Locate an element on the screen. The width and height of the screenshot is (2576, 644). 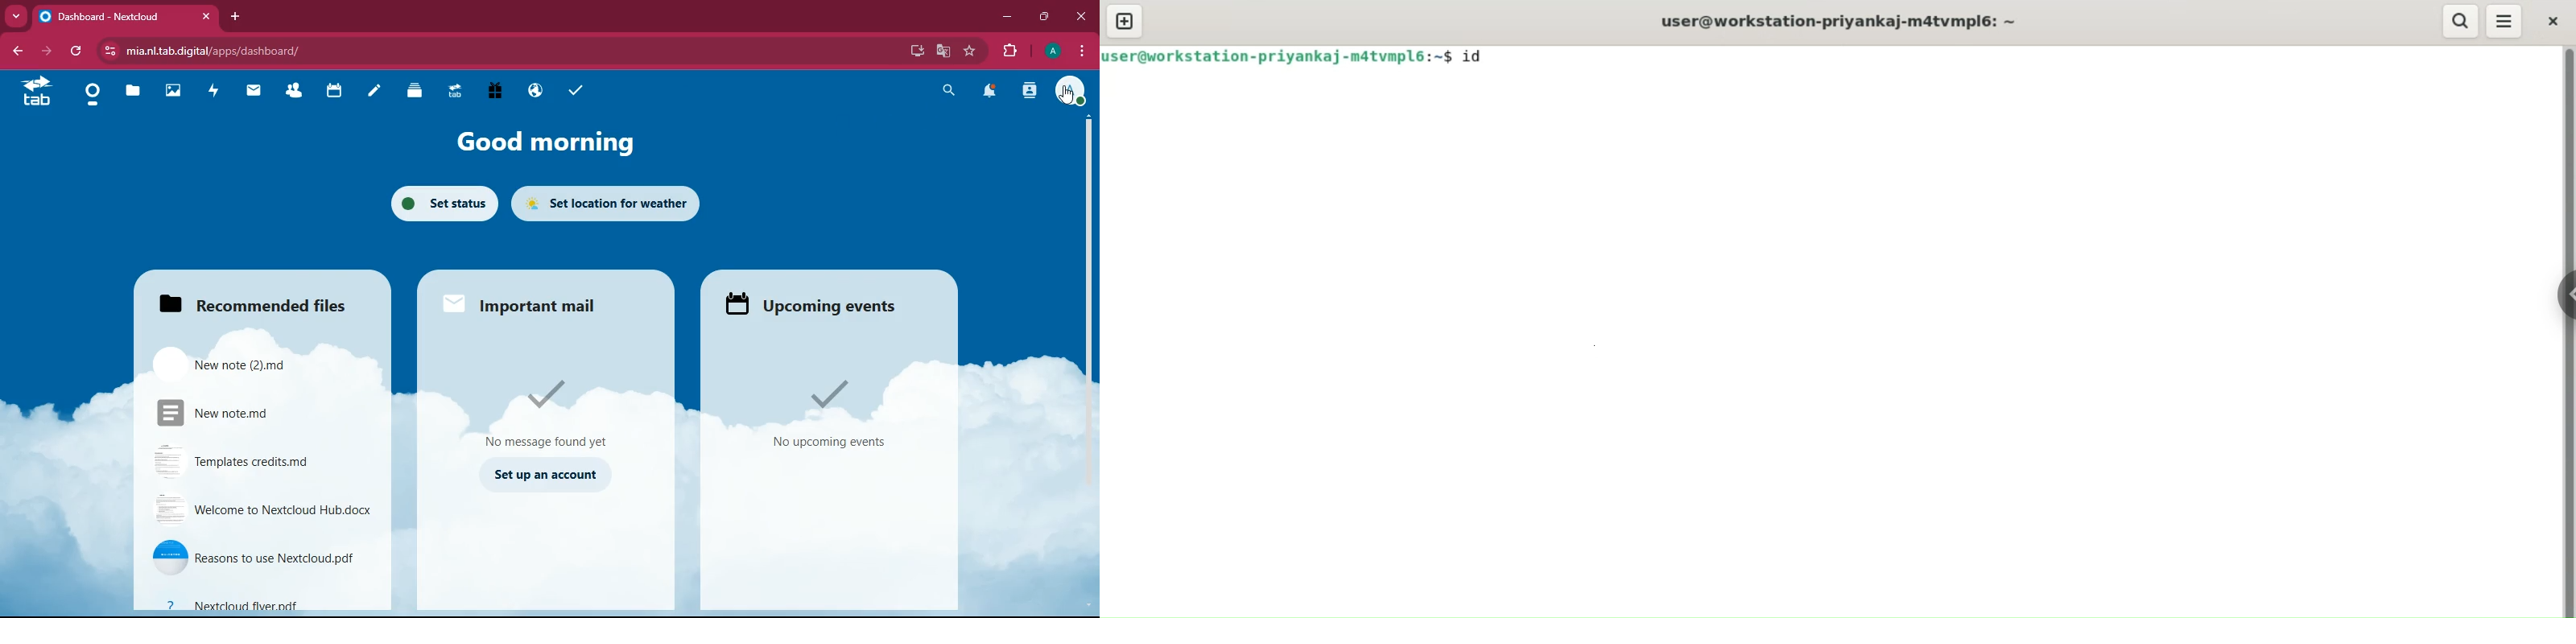
events is located at coordinates (807, 303).